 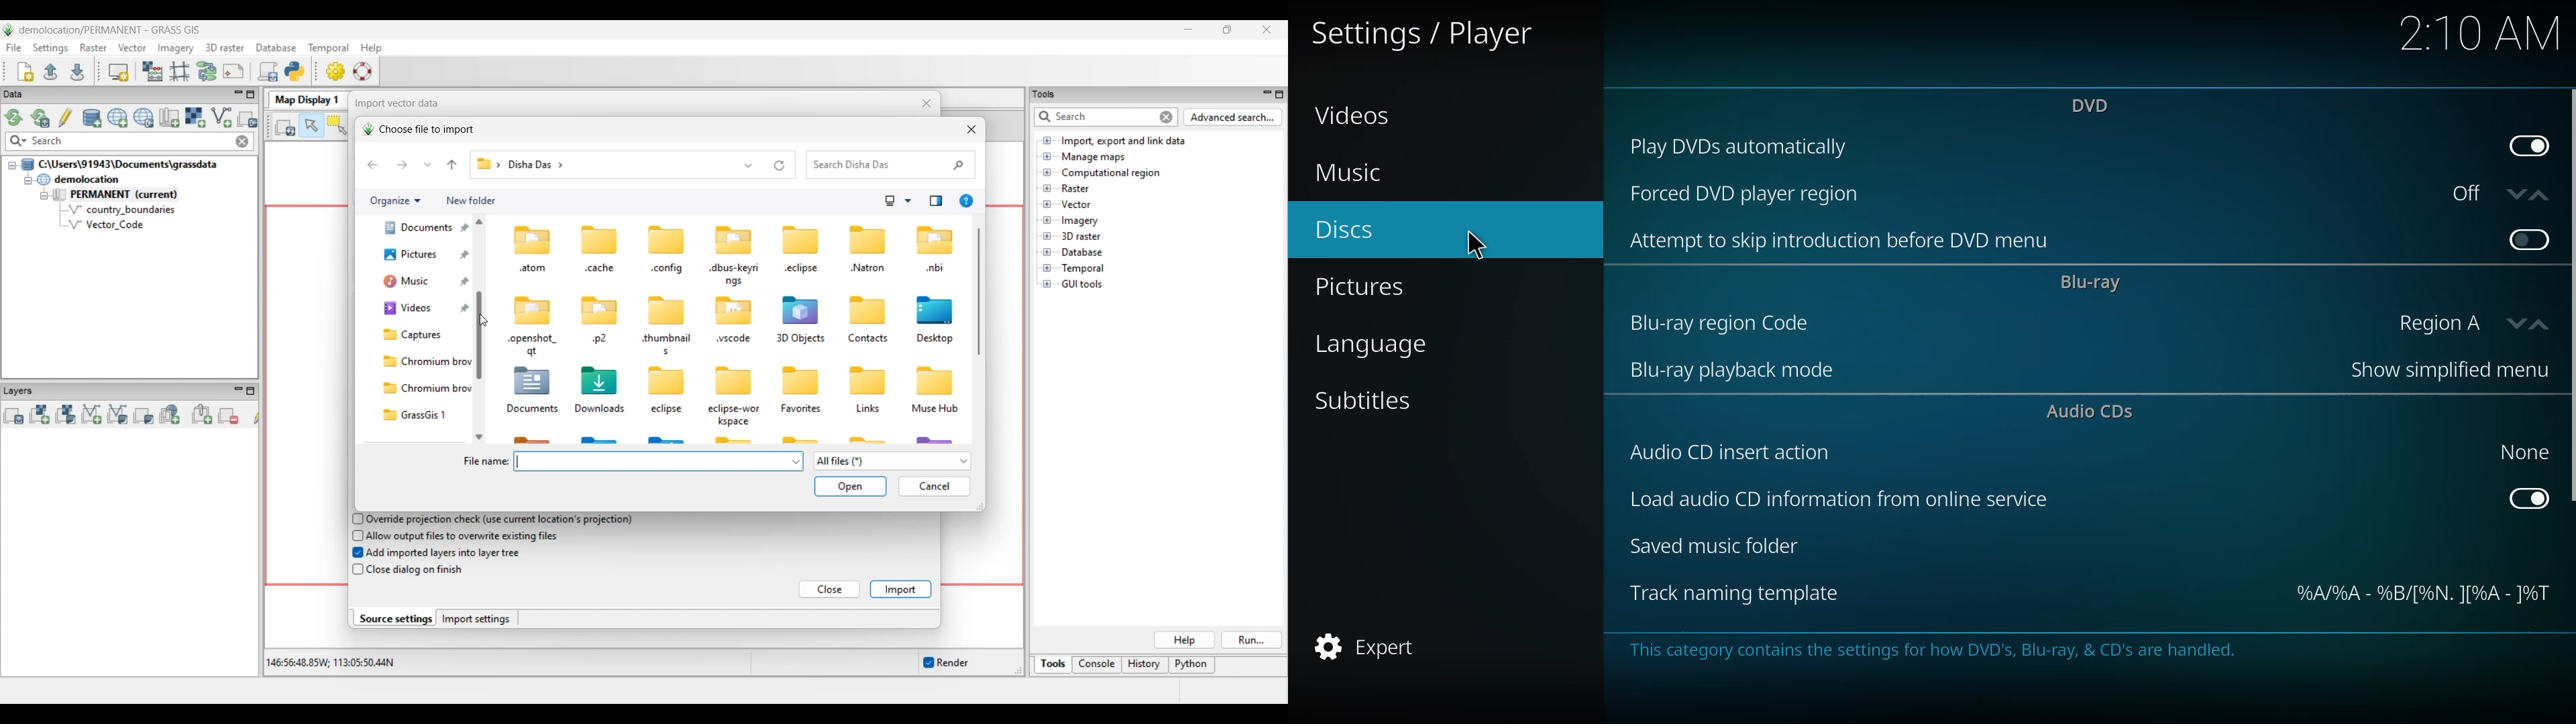 I want to click on videos, so click(x=1354, y=115).